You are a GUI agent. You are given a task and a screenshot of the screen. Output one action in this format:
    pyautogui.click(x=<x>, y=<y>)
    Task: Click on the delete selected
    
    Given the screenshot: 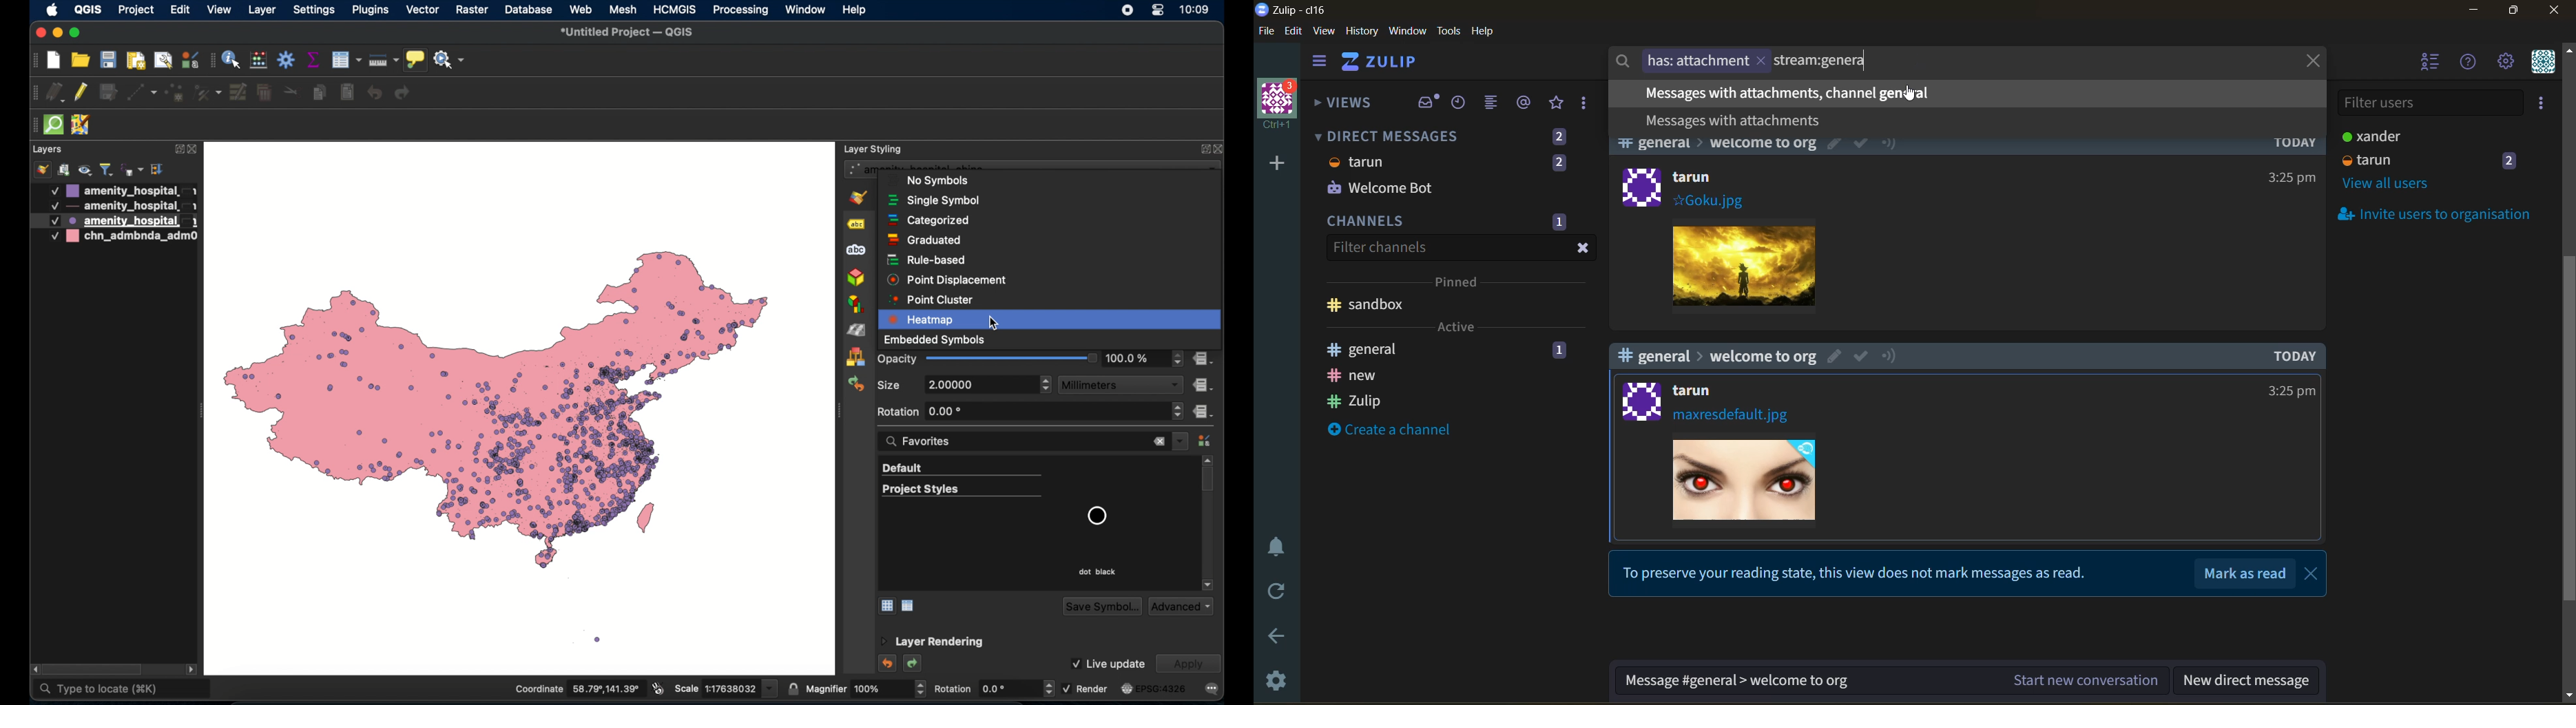 What is the action you would take?
    pyautogui.click(x=264, y=93)
    